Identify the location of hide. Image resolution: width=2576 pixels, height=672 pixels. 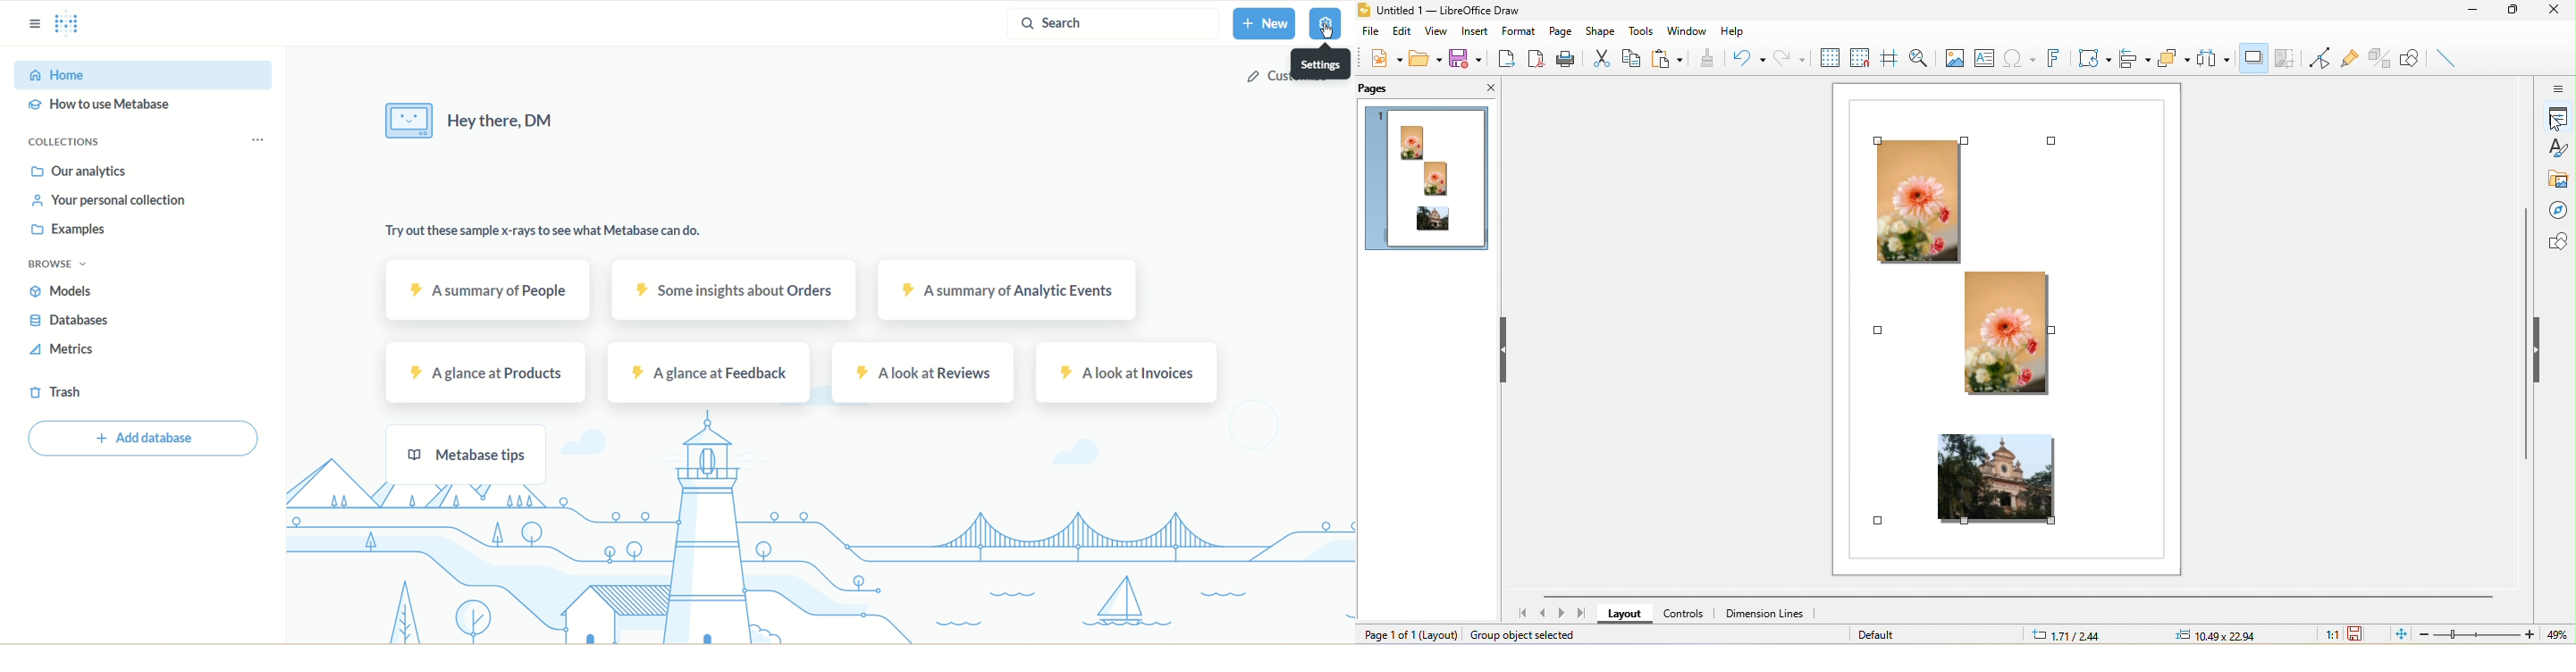
(2544, 349).